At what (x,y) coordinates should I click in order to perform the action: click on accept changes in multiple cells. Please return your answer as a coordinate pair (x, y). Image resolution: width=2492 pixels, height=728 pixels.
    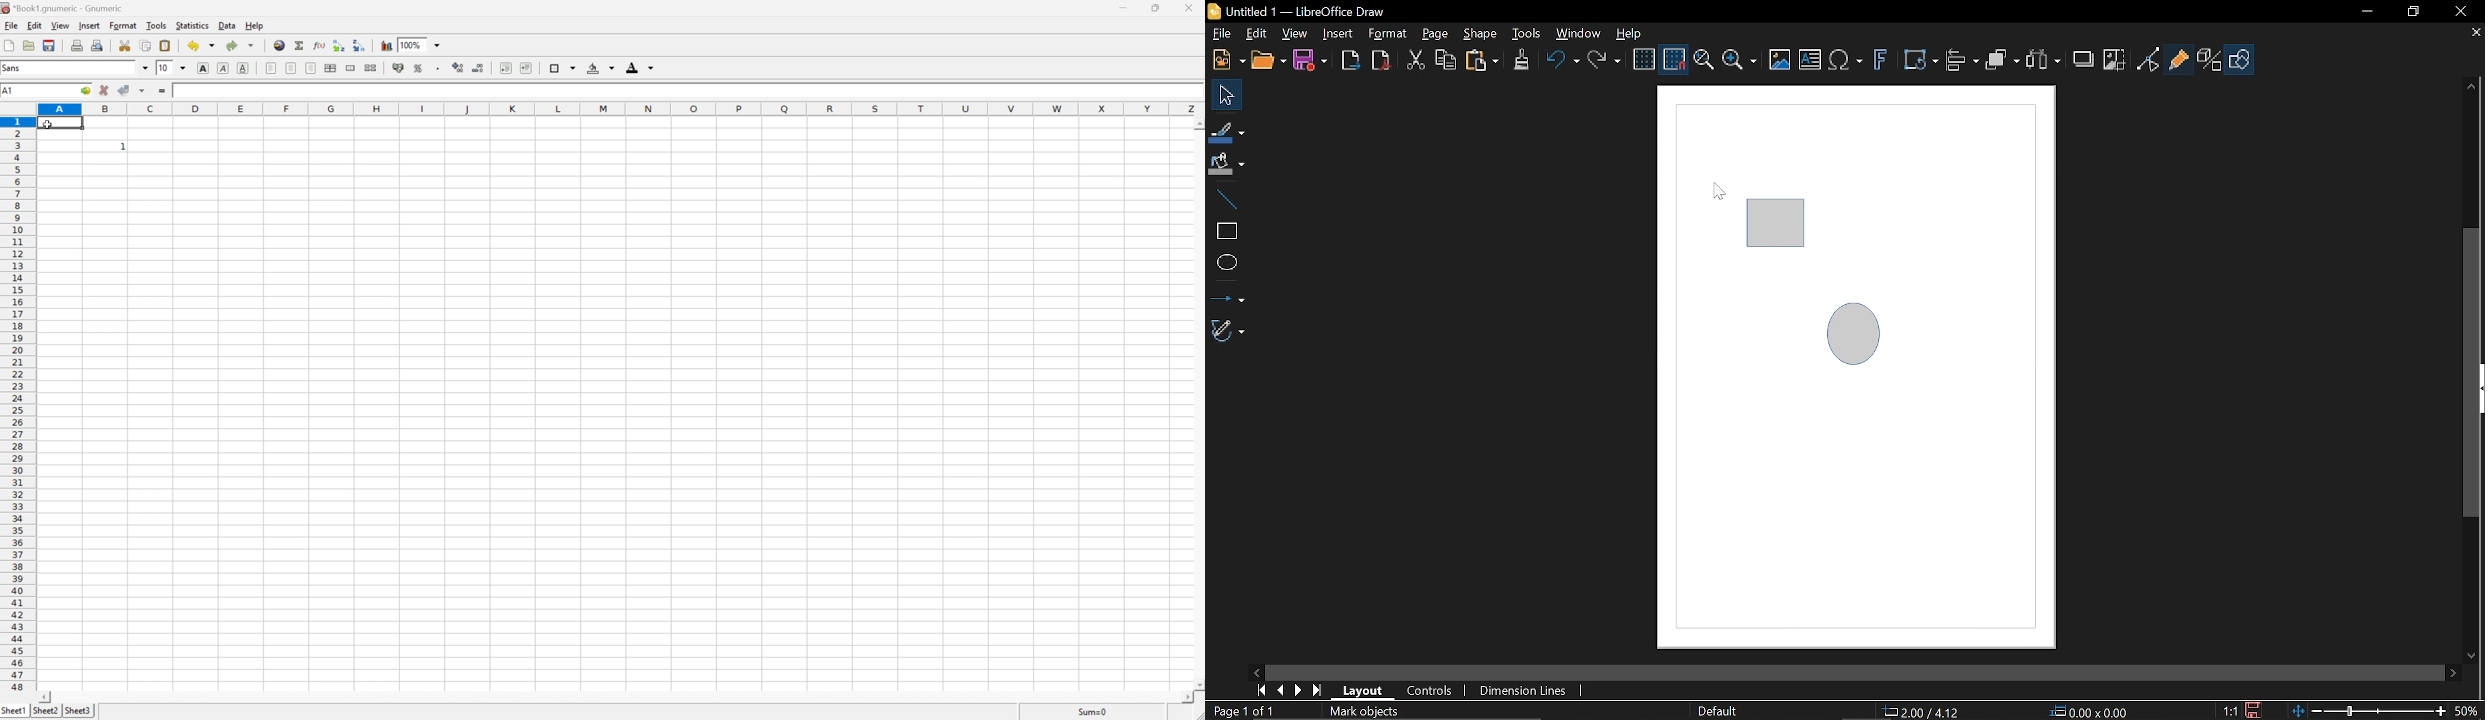
    Looking at the image, I should click on (134, 89).